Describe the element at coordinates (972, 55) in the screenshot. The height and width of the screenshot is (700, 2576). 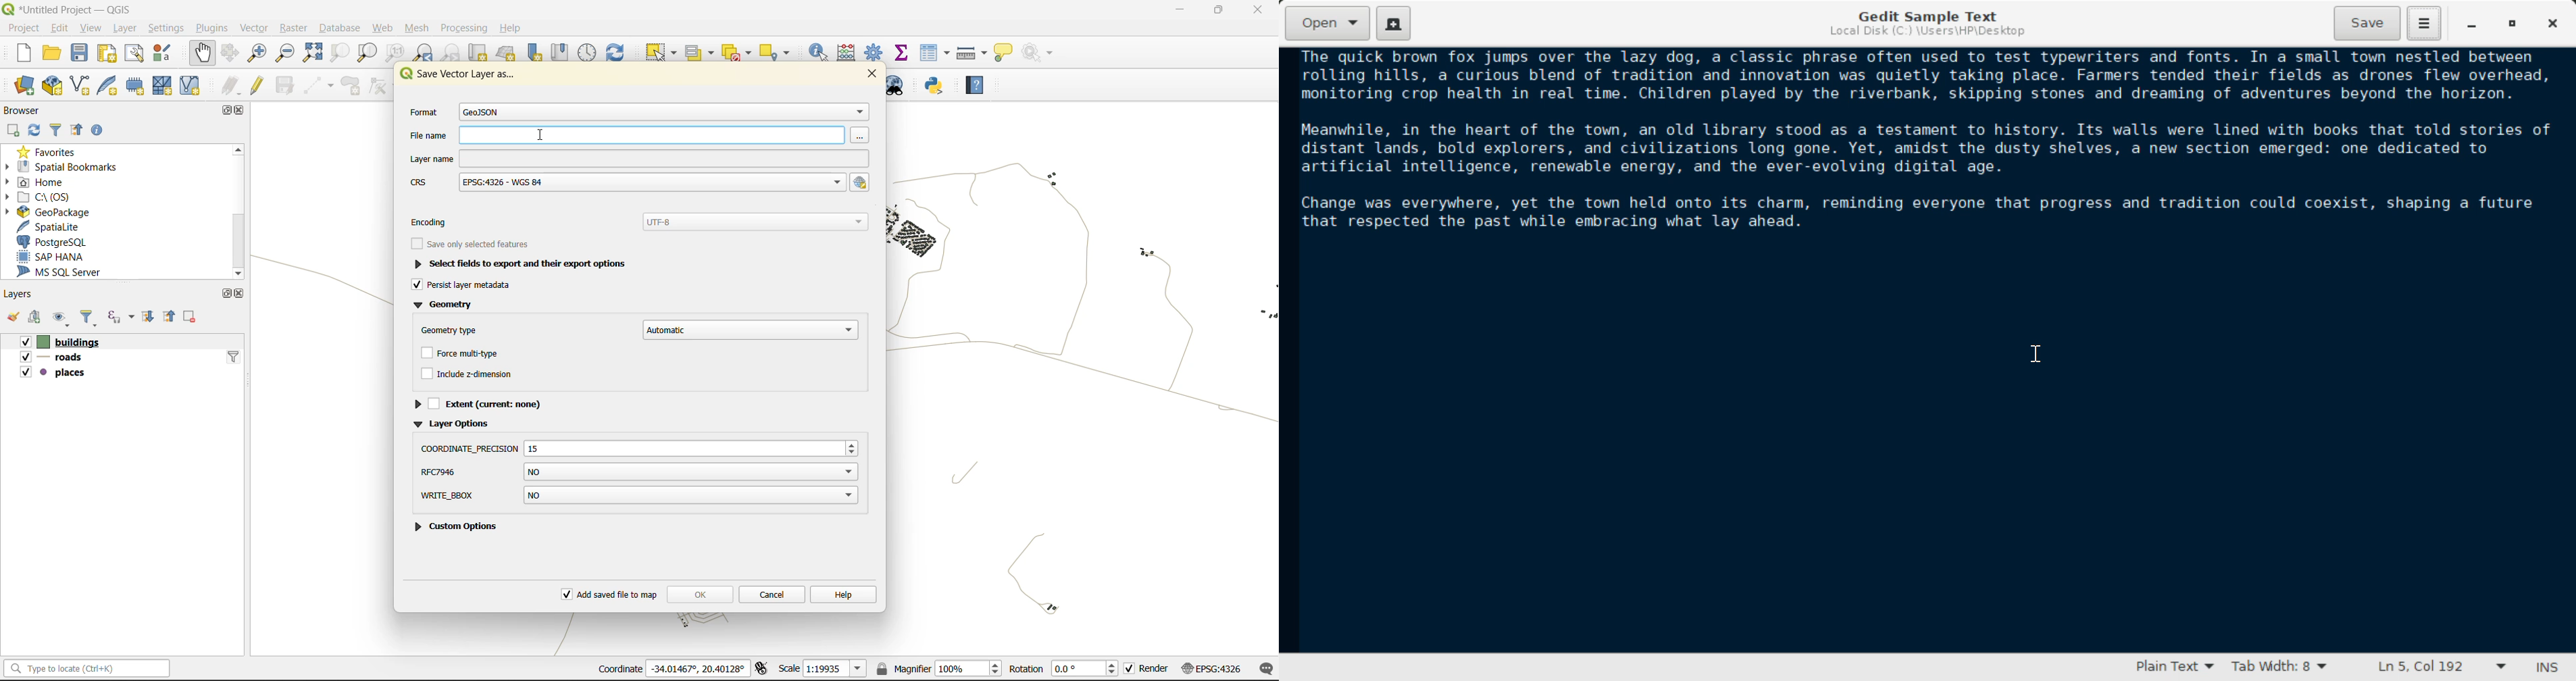
I see `measure line` at that location.